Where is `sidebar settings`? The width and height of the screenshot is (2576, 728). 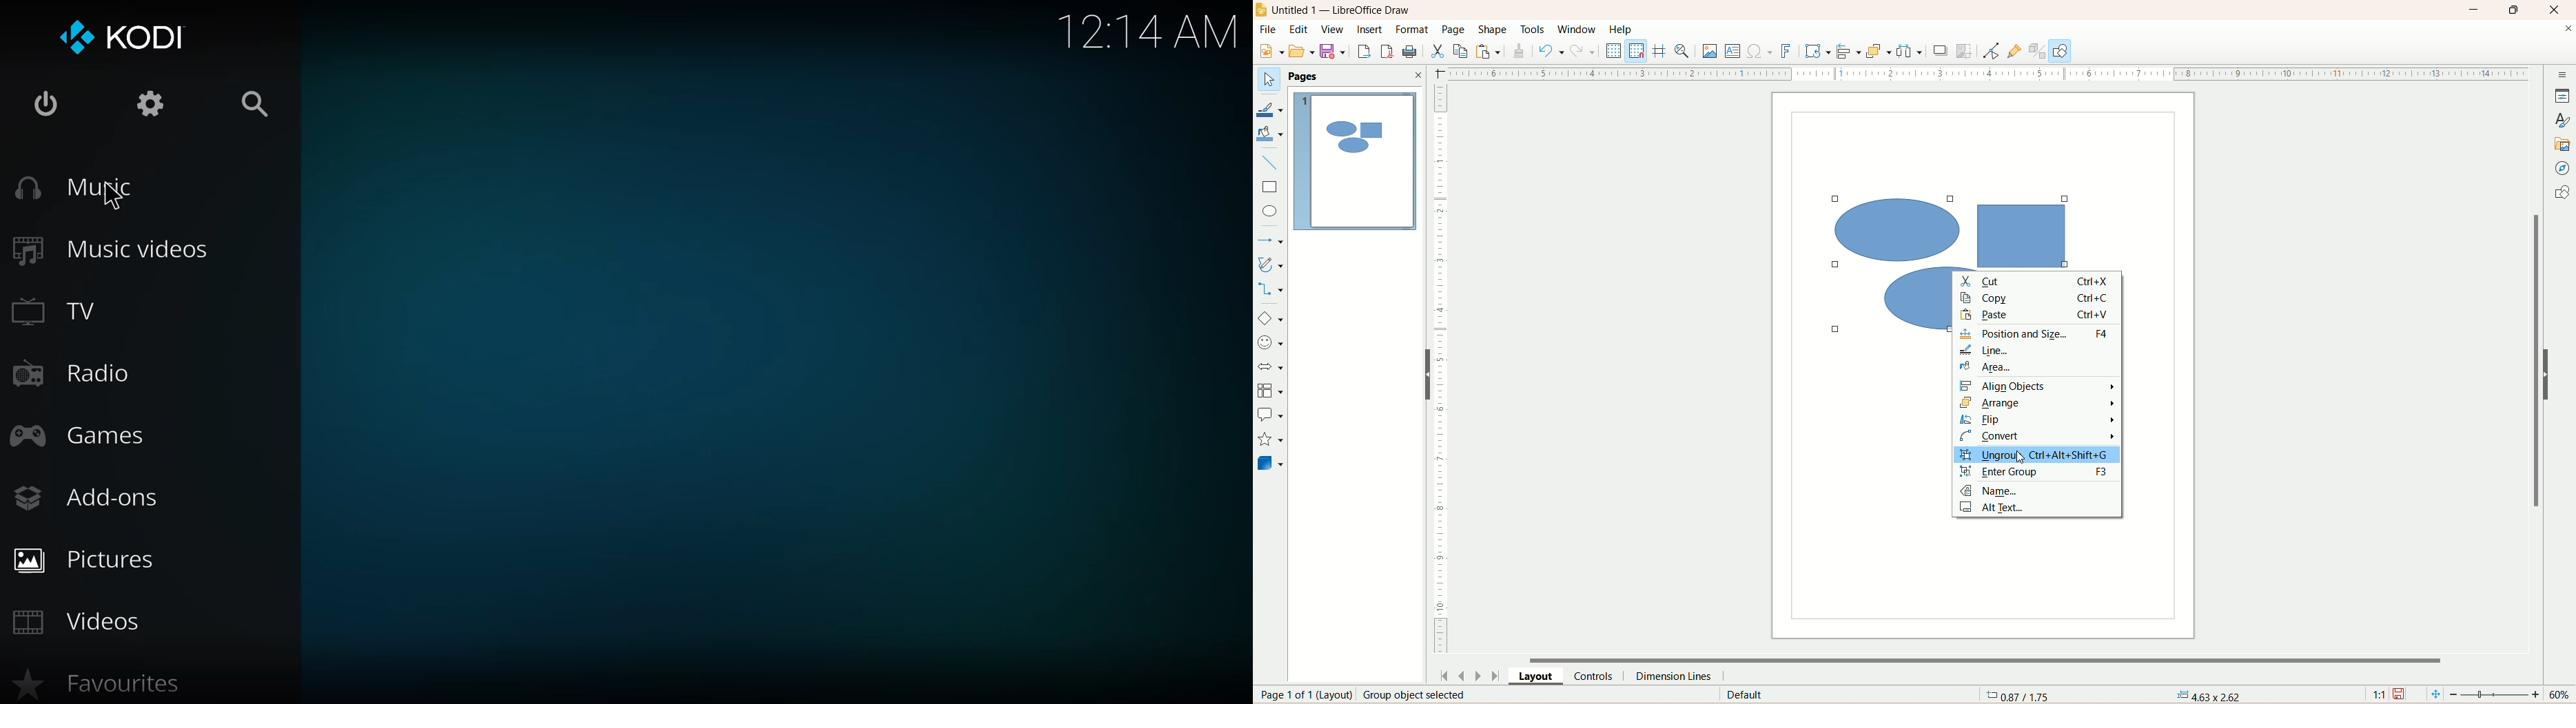
sidebar settings is located at coordinates (2561, 75).